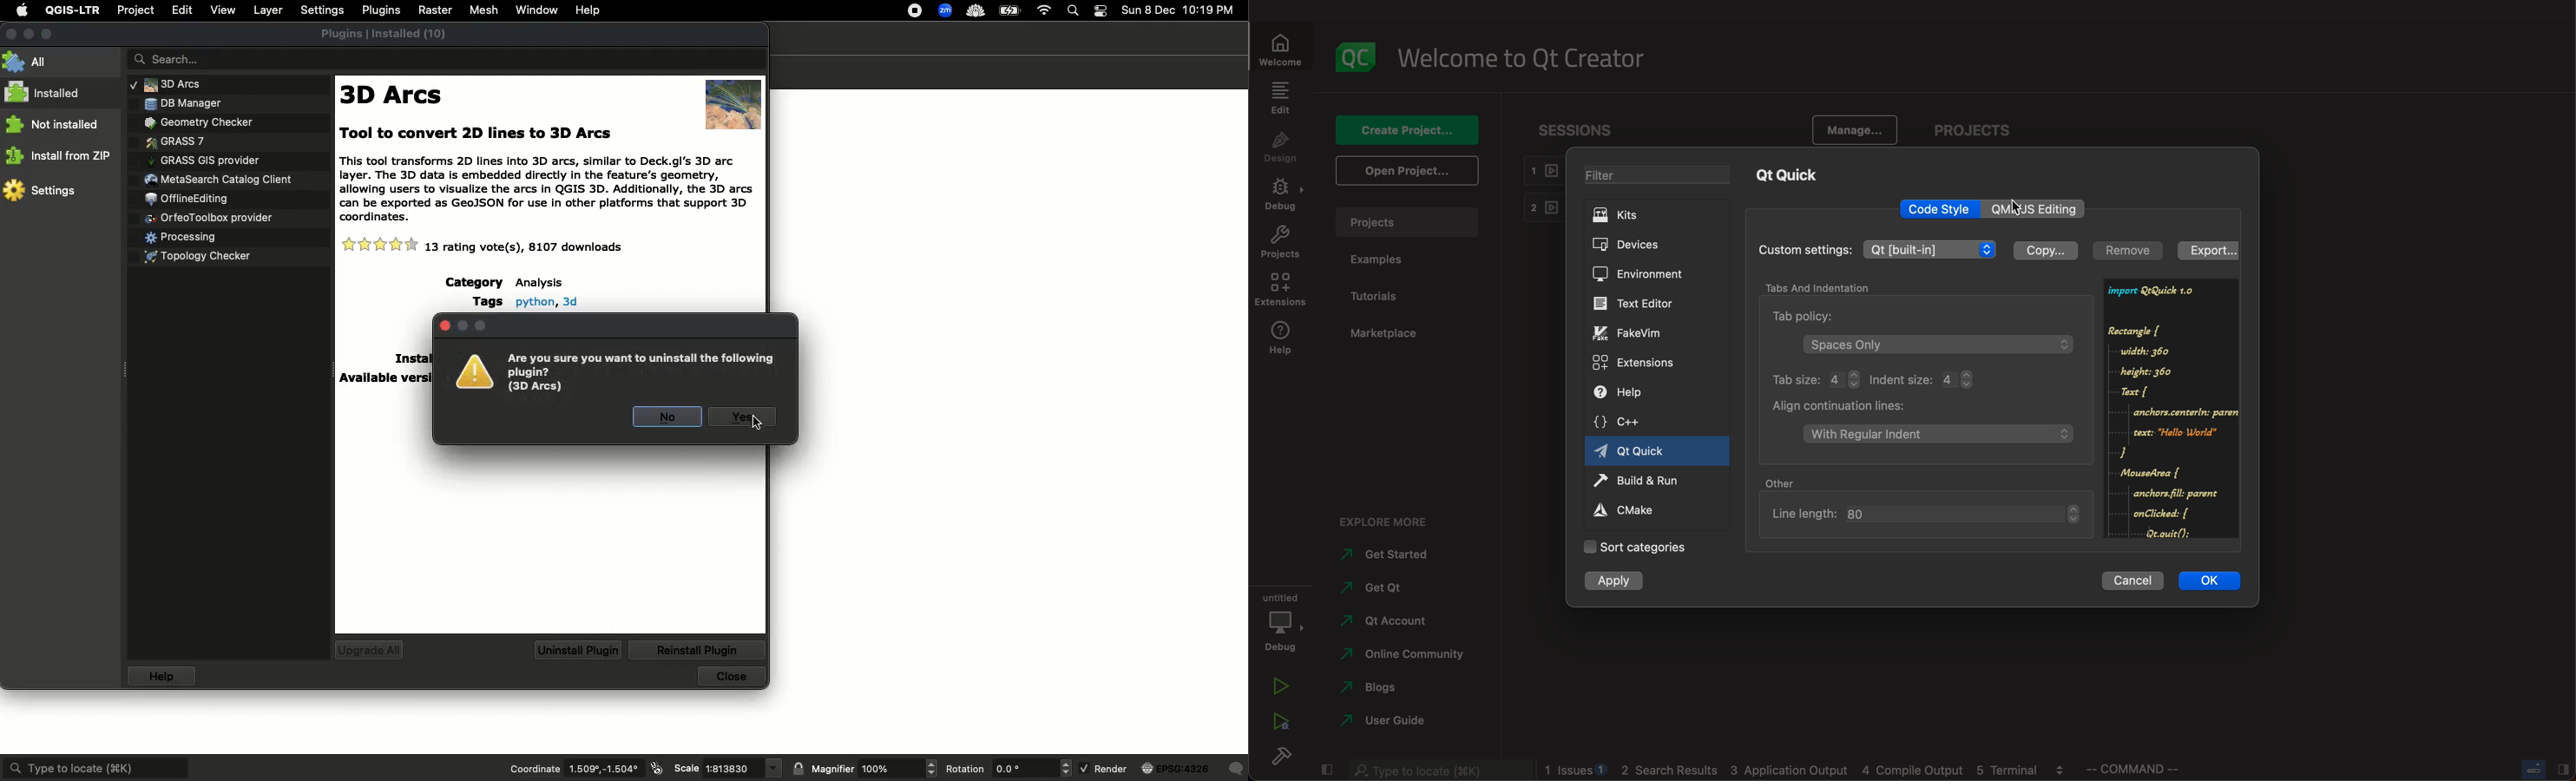 This screenshot has width=2576, height=784. Describe the element at coordinates (1809, 771) in the screenshot. I see `logs` at that location.